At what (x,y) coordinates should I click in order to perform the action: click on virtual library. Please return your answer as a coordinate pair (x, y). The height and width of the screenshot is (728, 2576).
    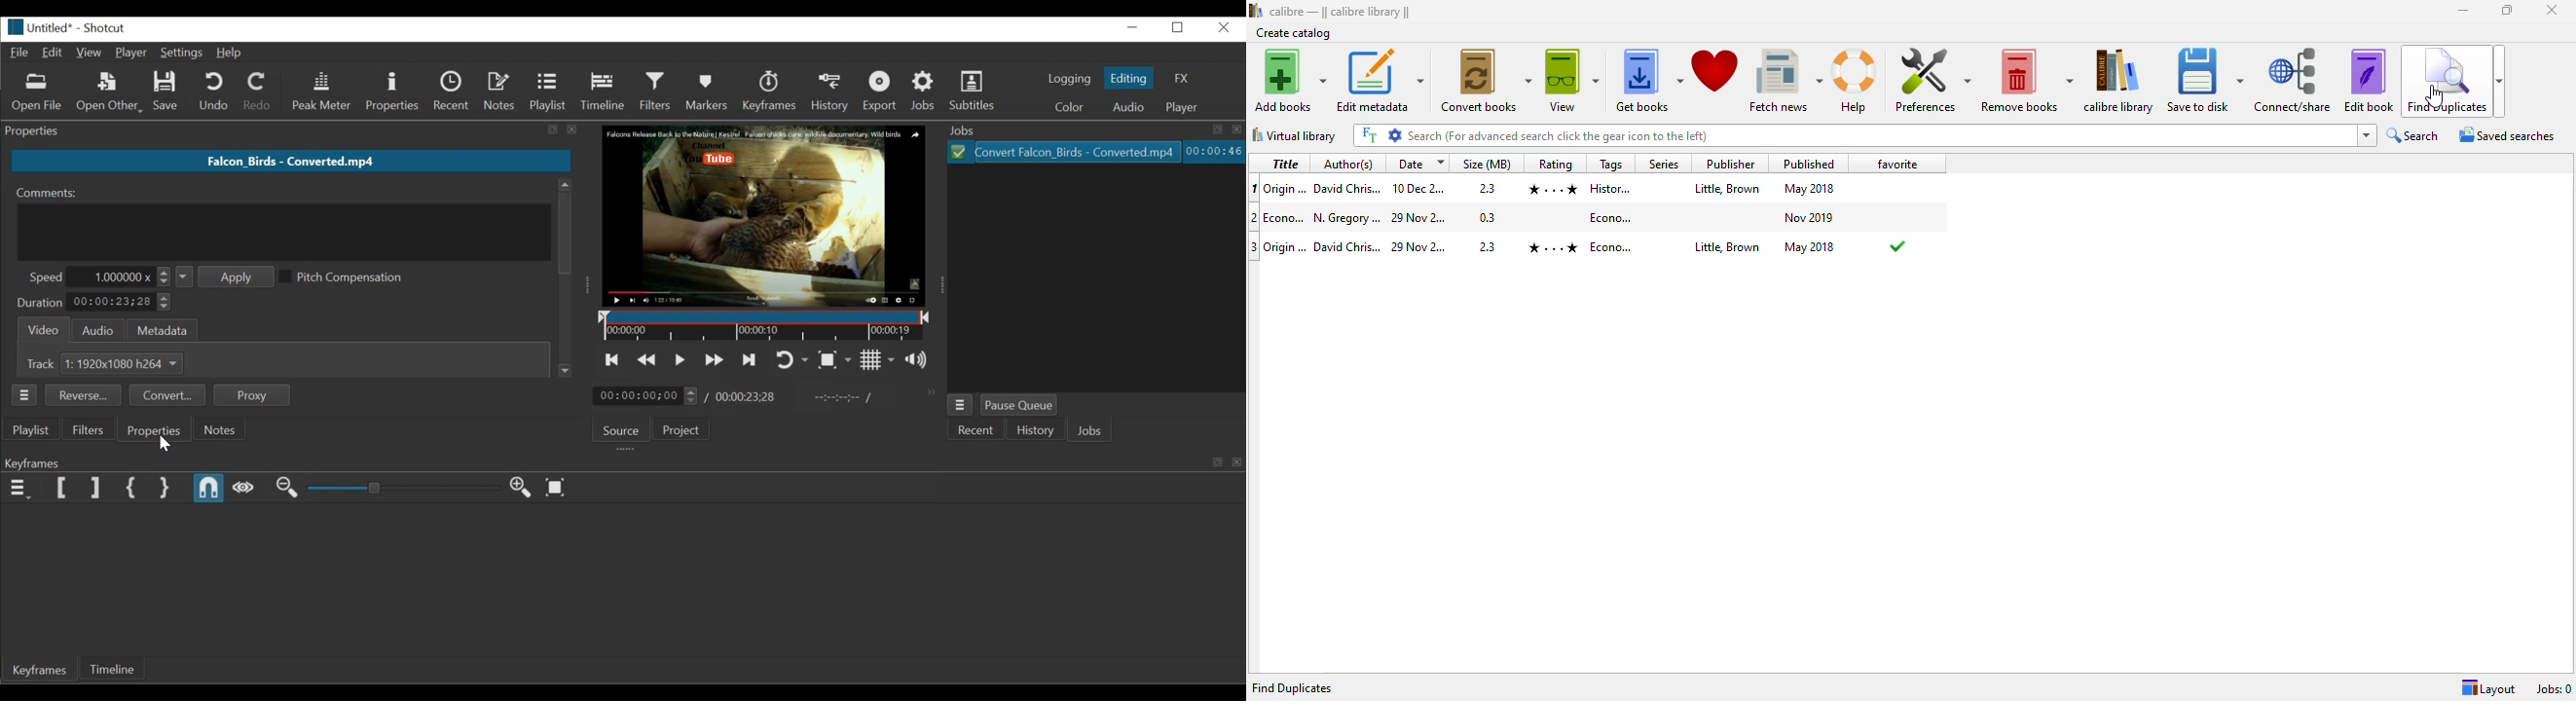
    Looking at the image, I should click on (1294, 134).